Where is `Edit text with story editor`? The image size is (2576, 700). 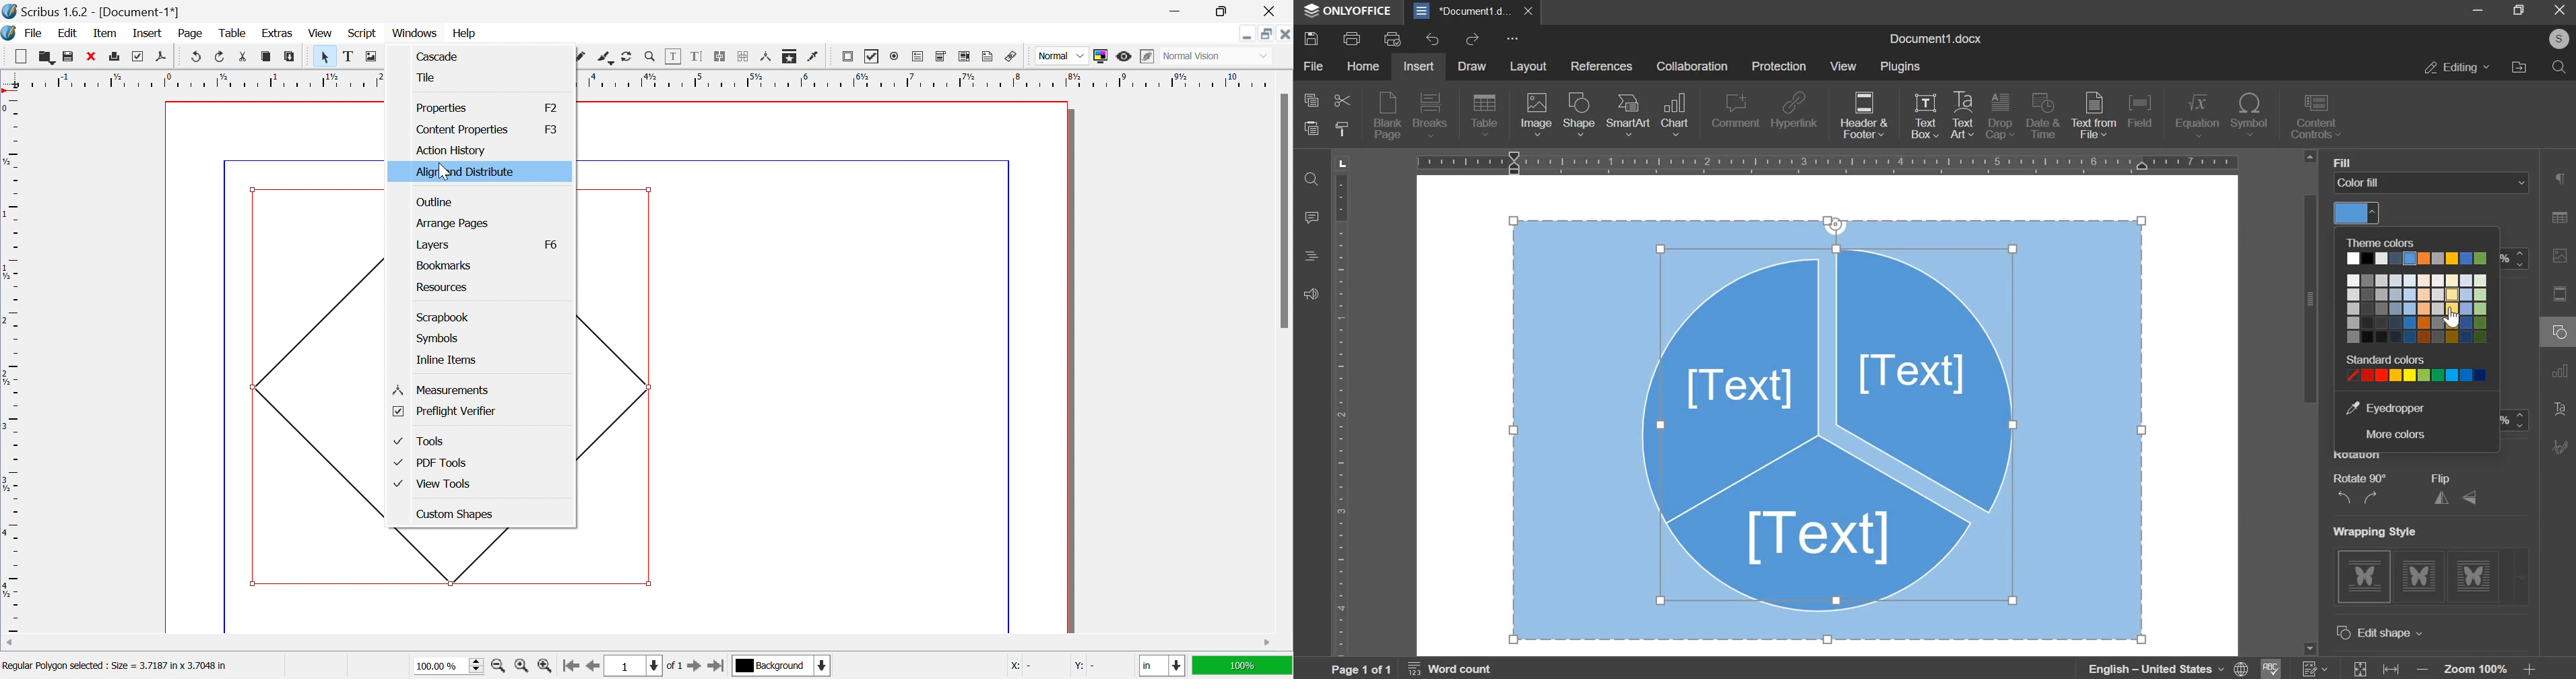 Edit text with story editor is located at coordinates (696, 56).